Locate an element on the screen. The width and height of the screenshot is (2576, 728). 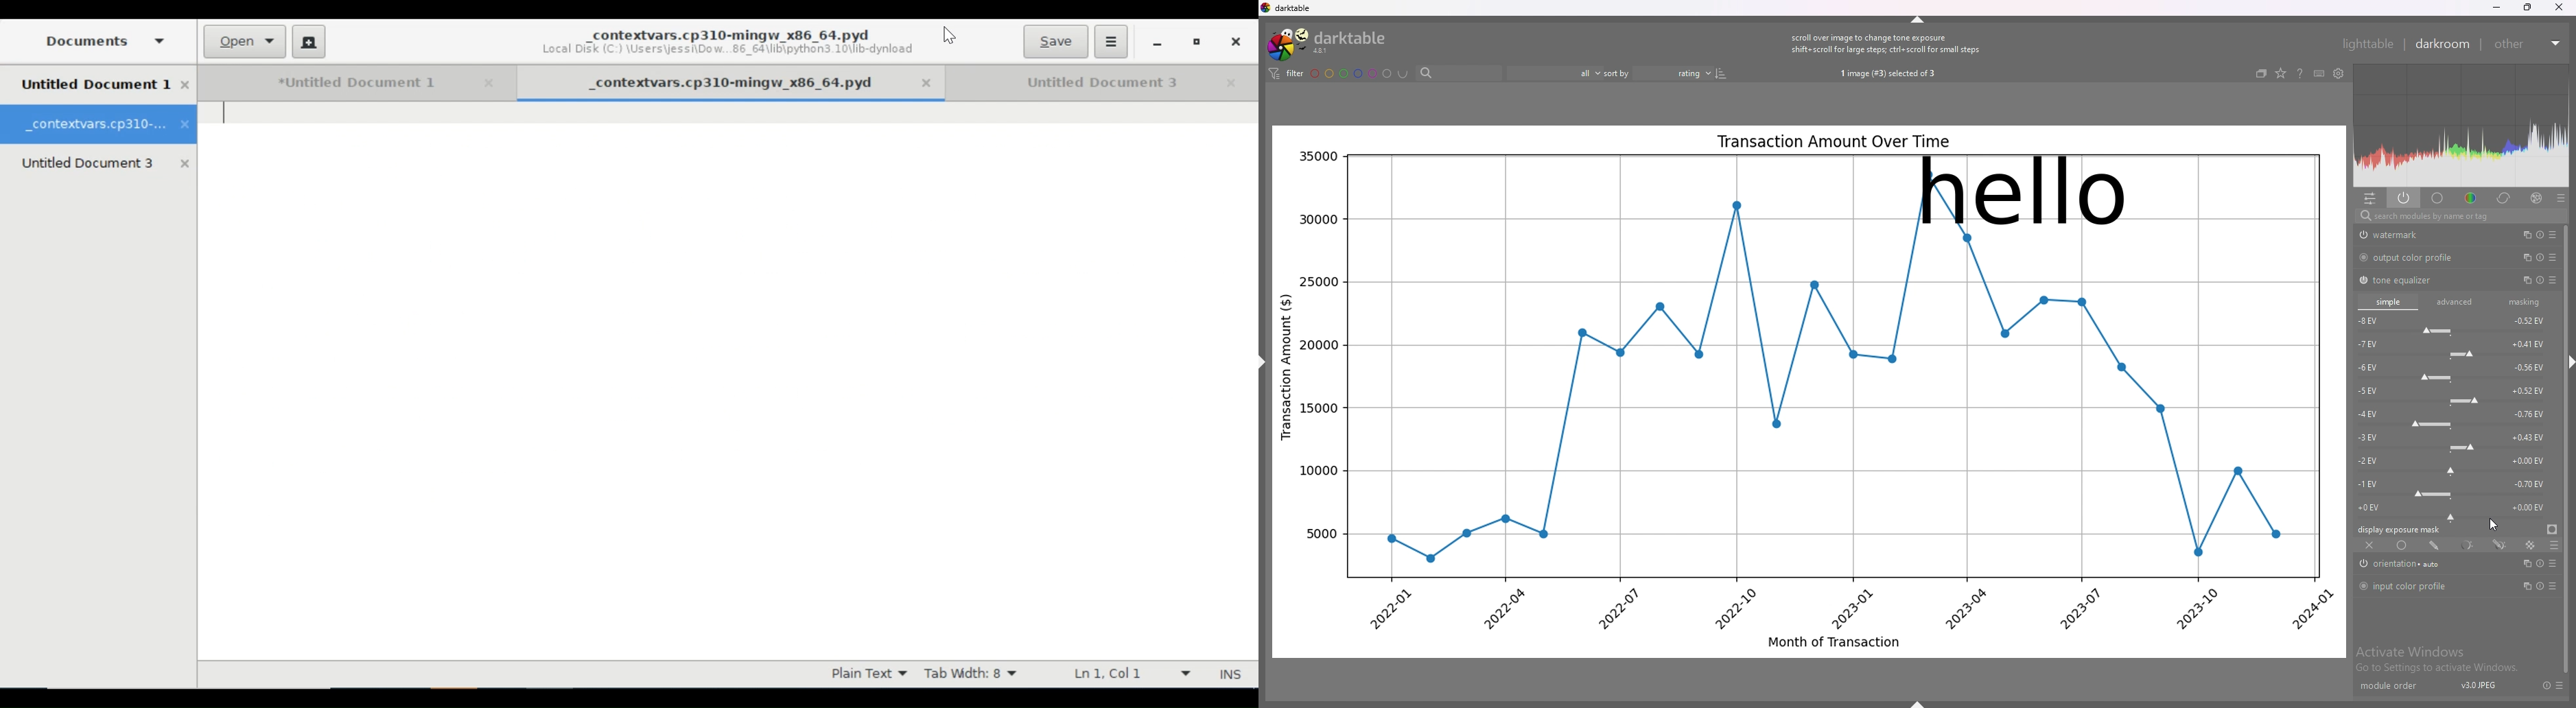
2022-10 is located at coordinates (1733, 608).